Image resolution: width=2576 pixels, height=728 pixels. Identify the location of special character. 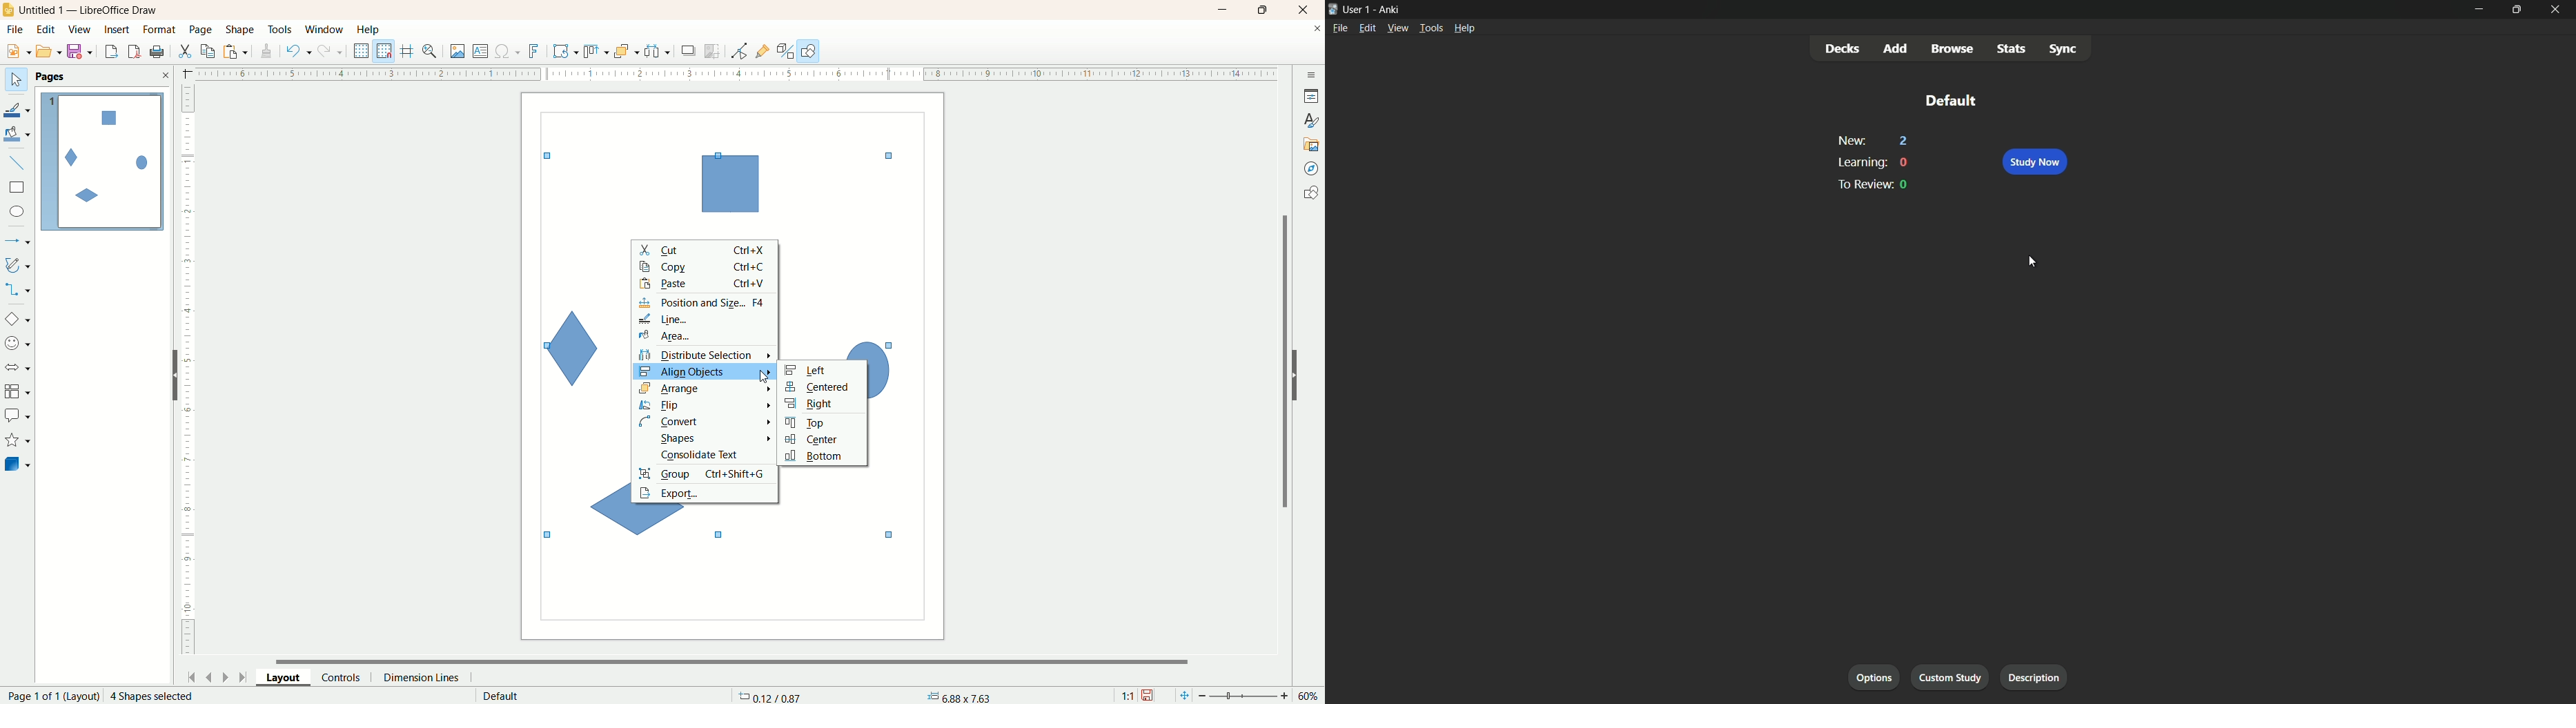
(509, 52).